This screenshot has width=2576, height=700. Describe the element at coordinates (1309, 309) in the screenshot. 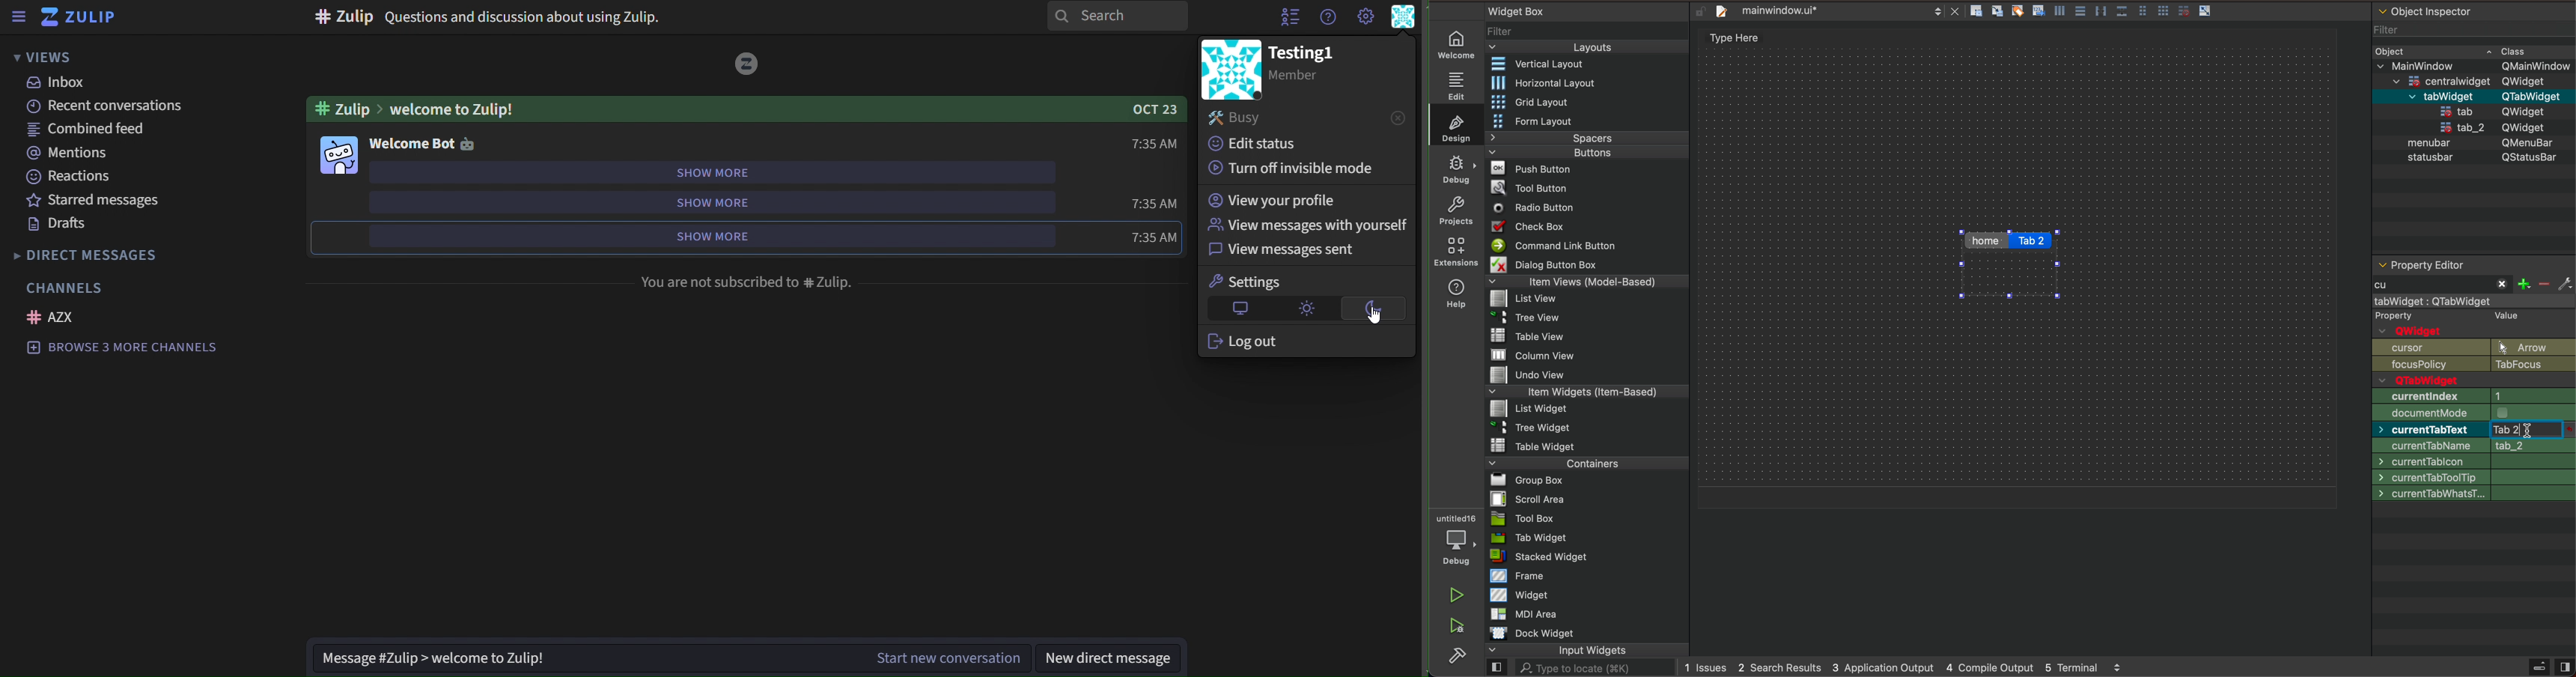

I see `light theme` at that location.